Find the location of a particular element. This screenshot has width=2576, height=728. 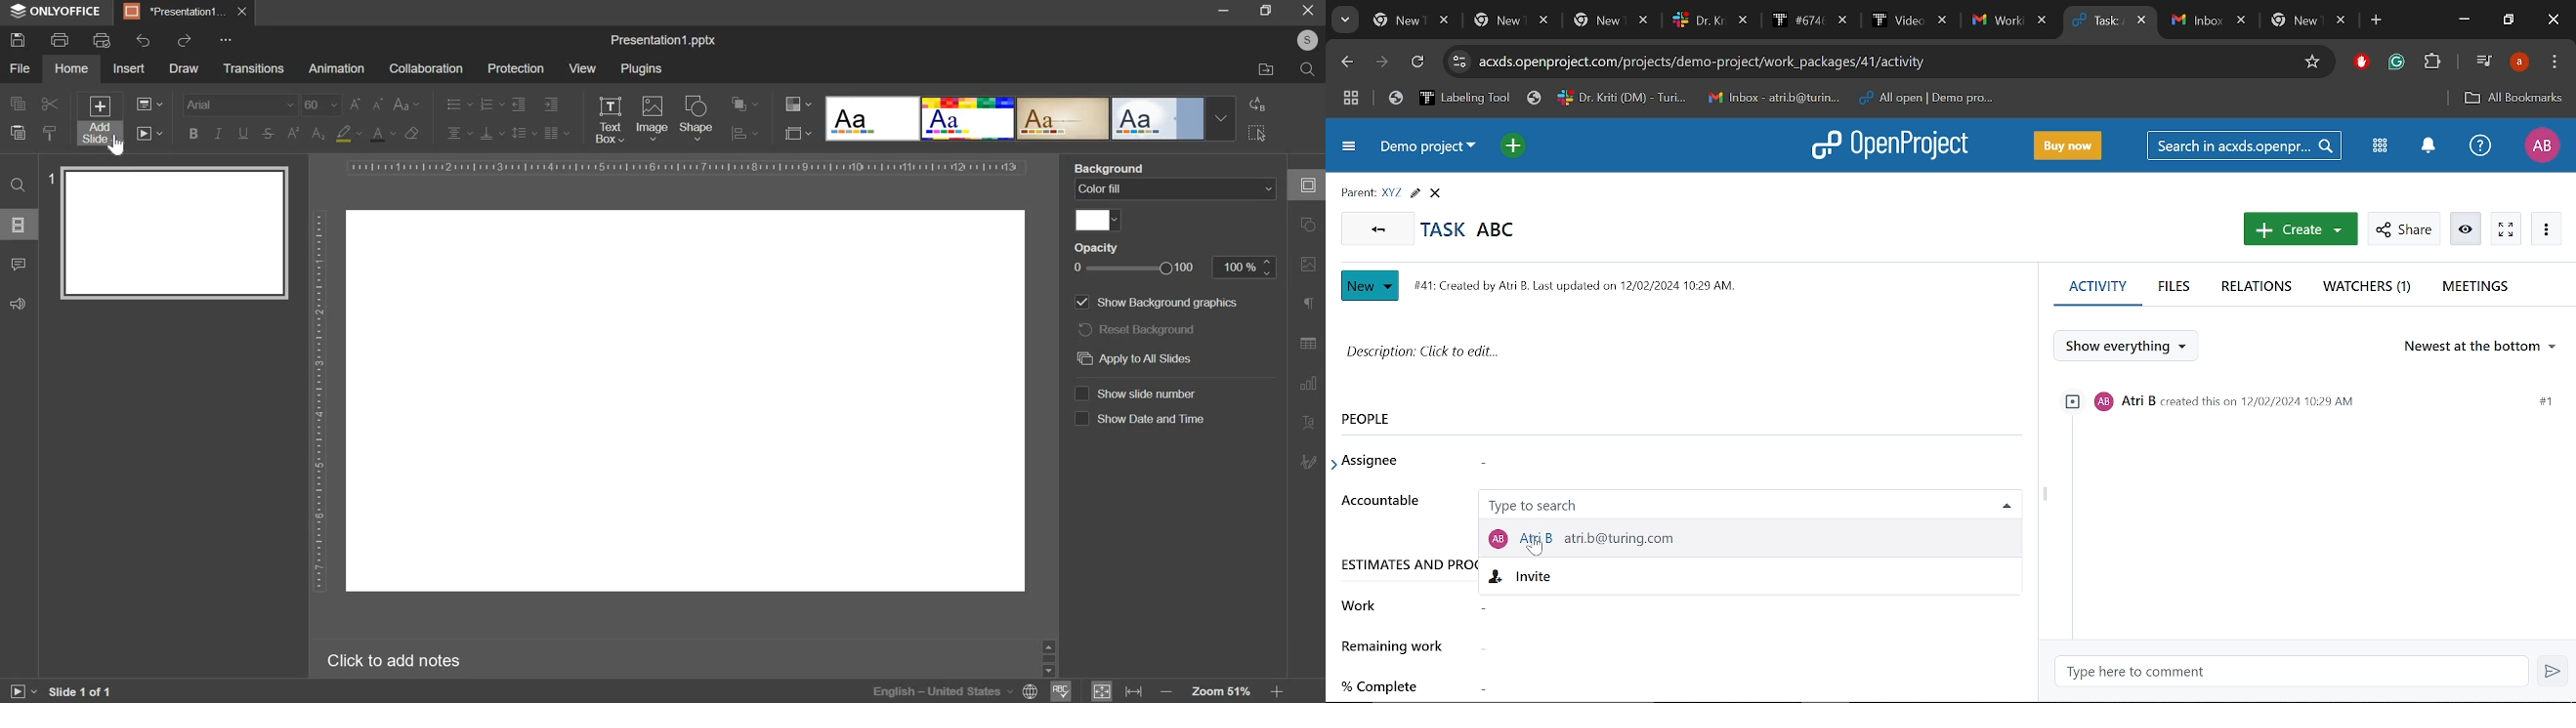

paragraph alignment is located at coordinates (556, 132).